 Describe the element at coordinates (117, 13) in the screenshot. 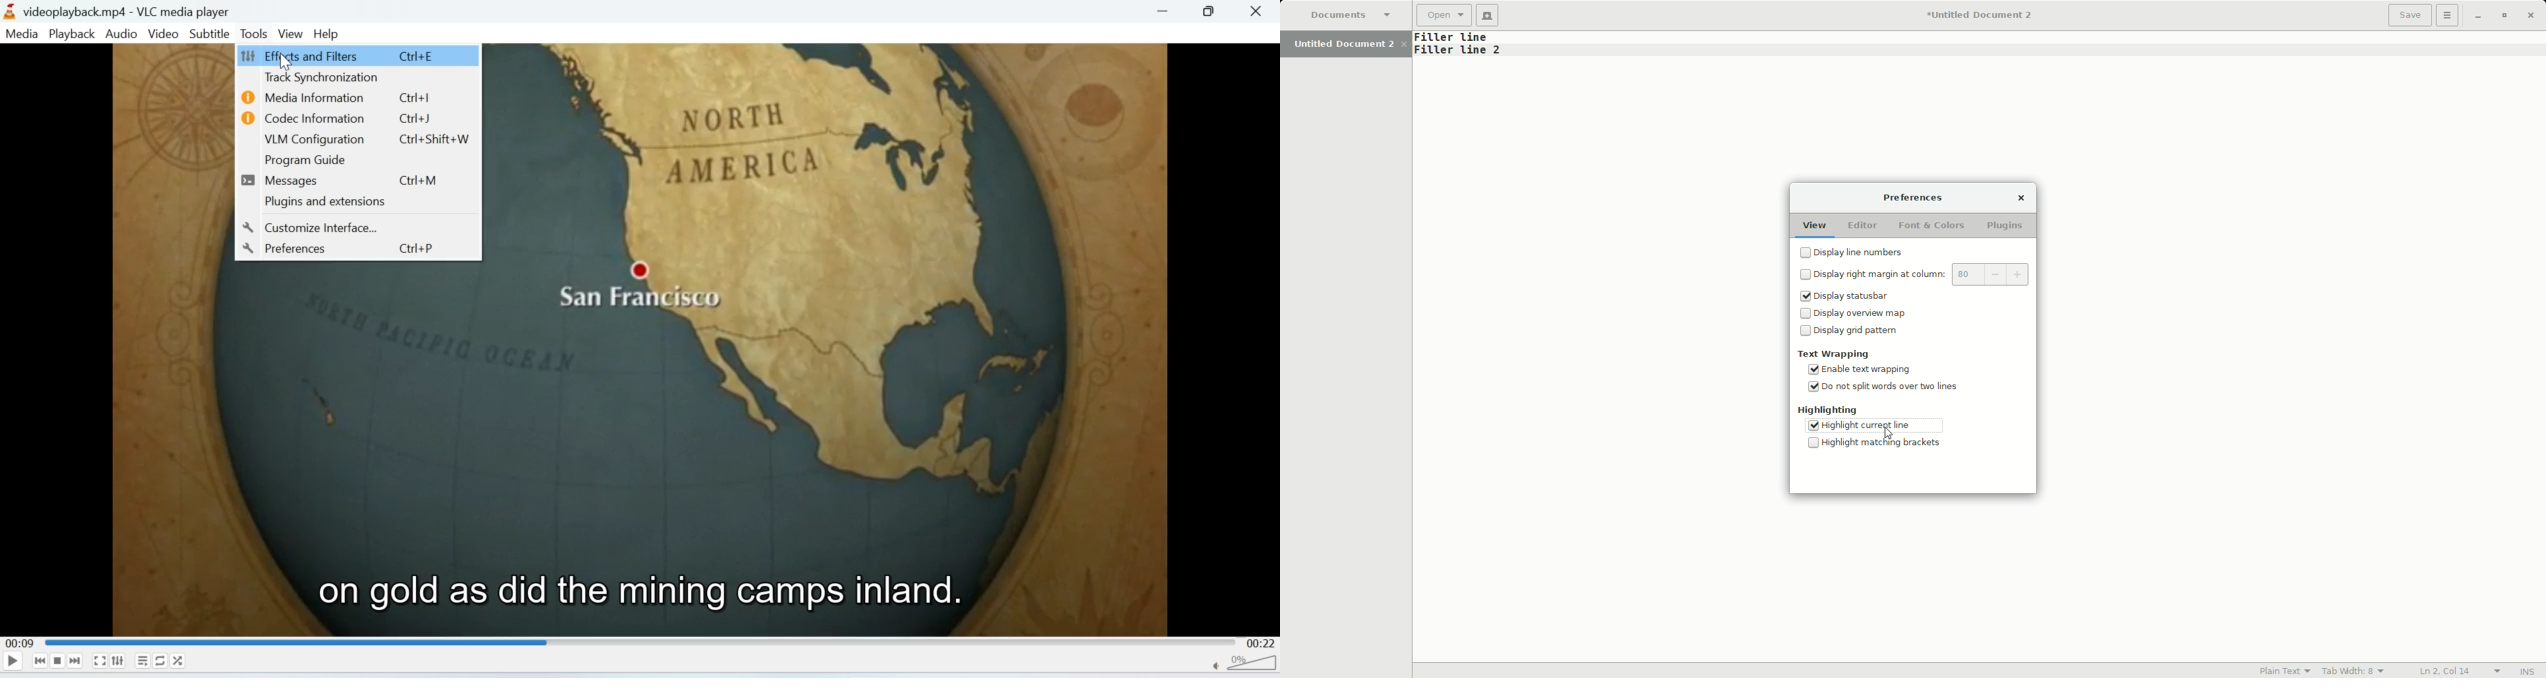

I see `videoplayback.mp4-VLC media player` at that location.